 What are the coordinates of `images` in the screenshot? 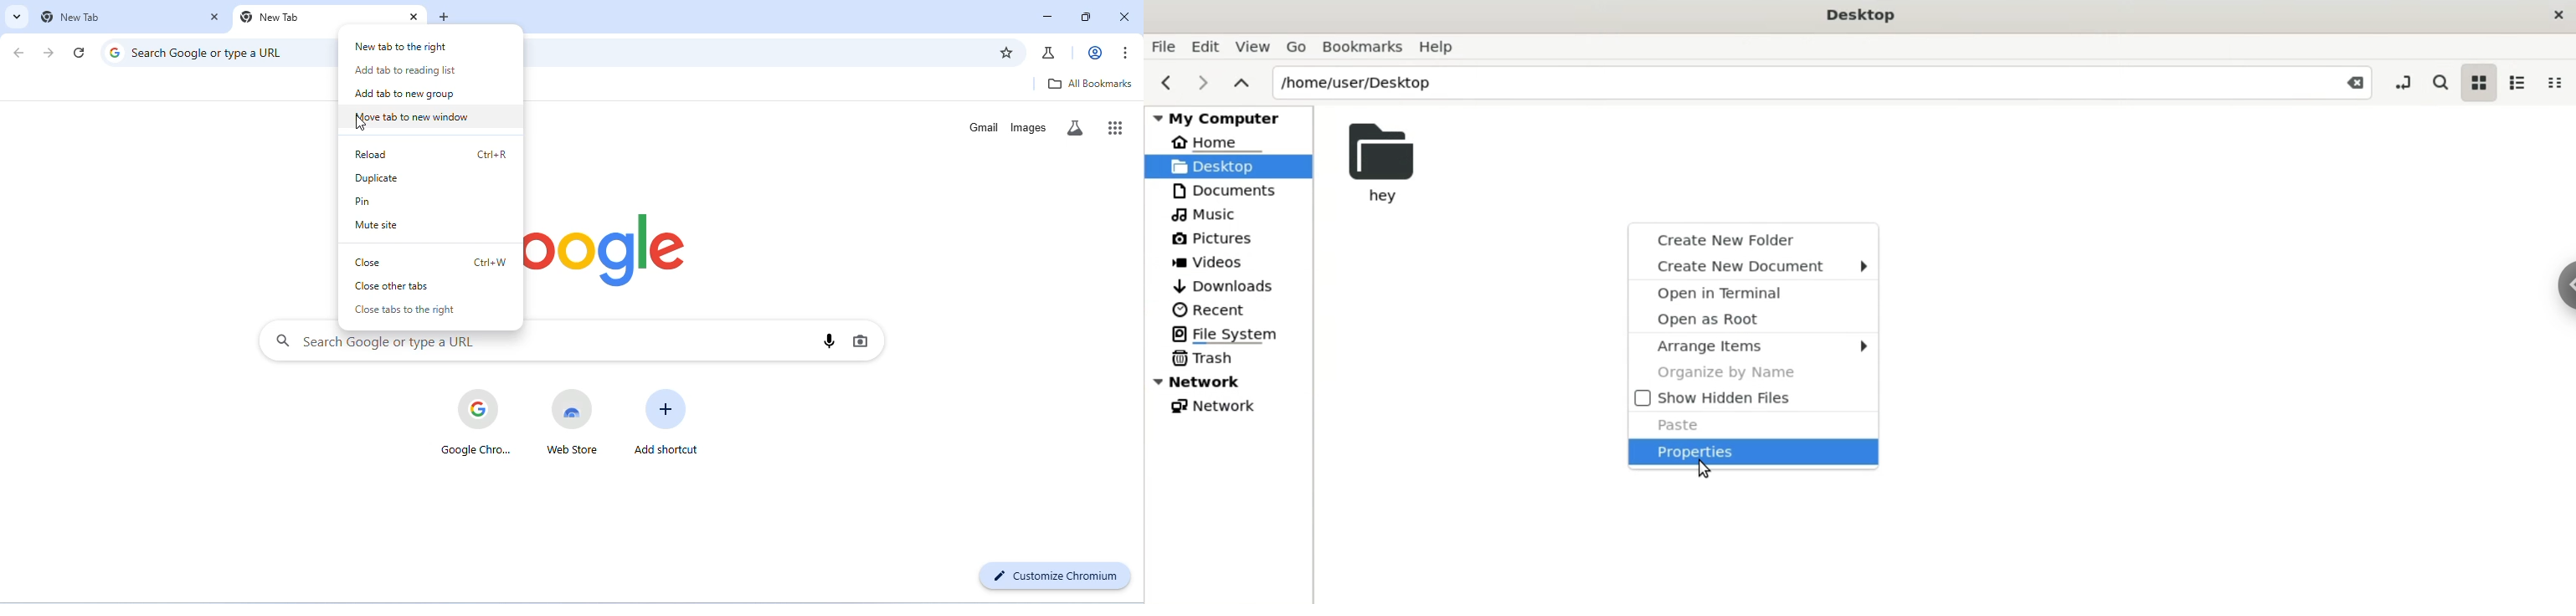 It's located at (1030, 127).